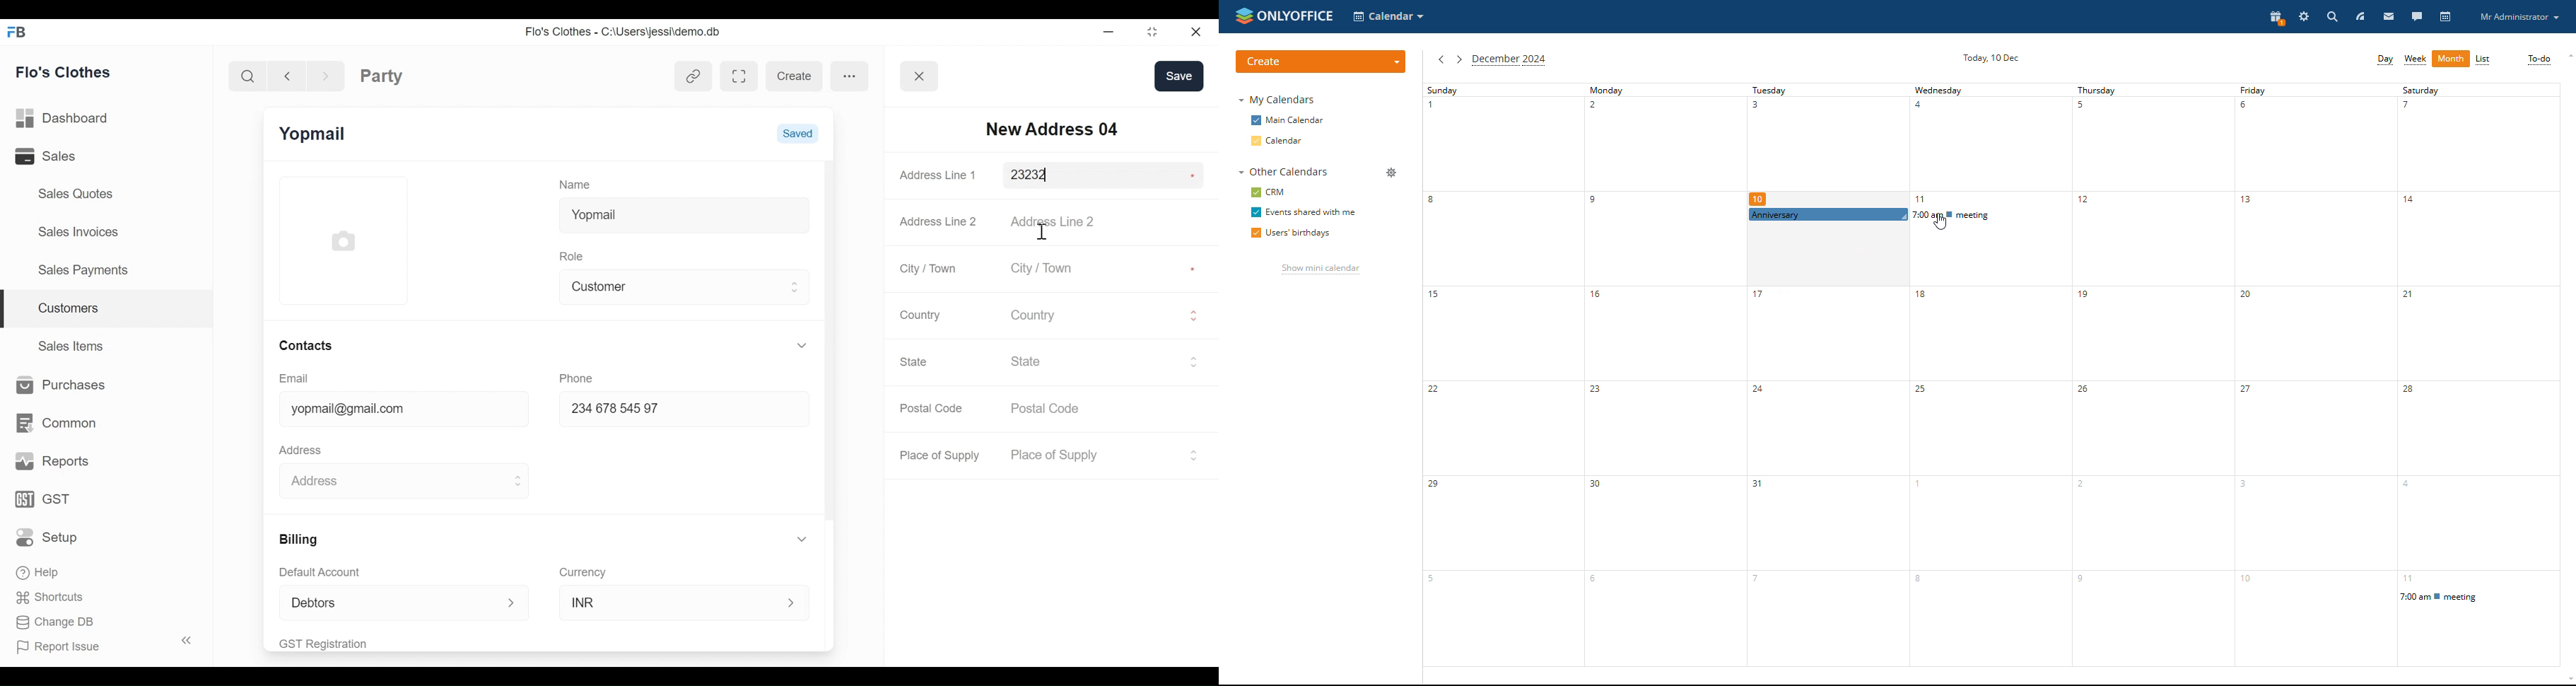 The width and height of the screenshot is (2576, 700). I want to click on Country, so click(918, 314).